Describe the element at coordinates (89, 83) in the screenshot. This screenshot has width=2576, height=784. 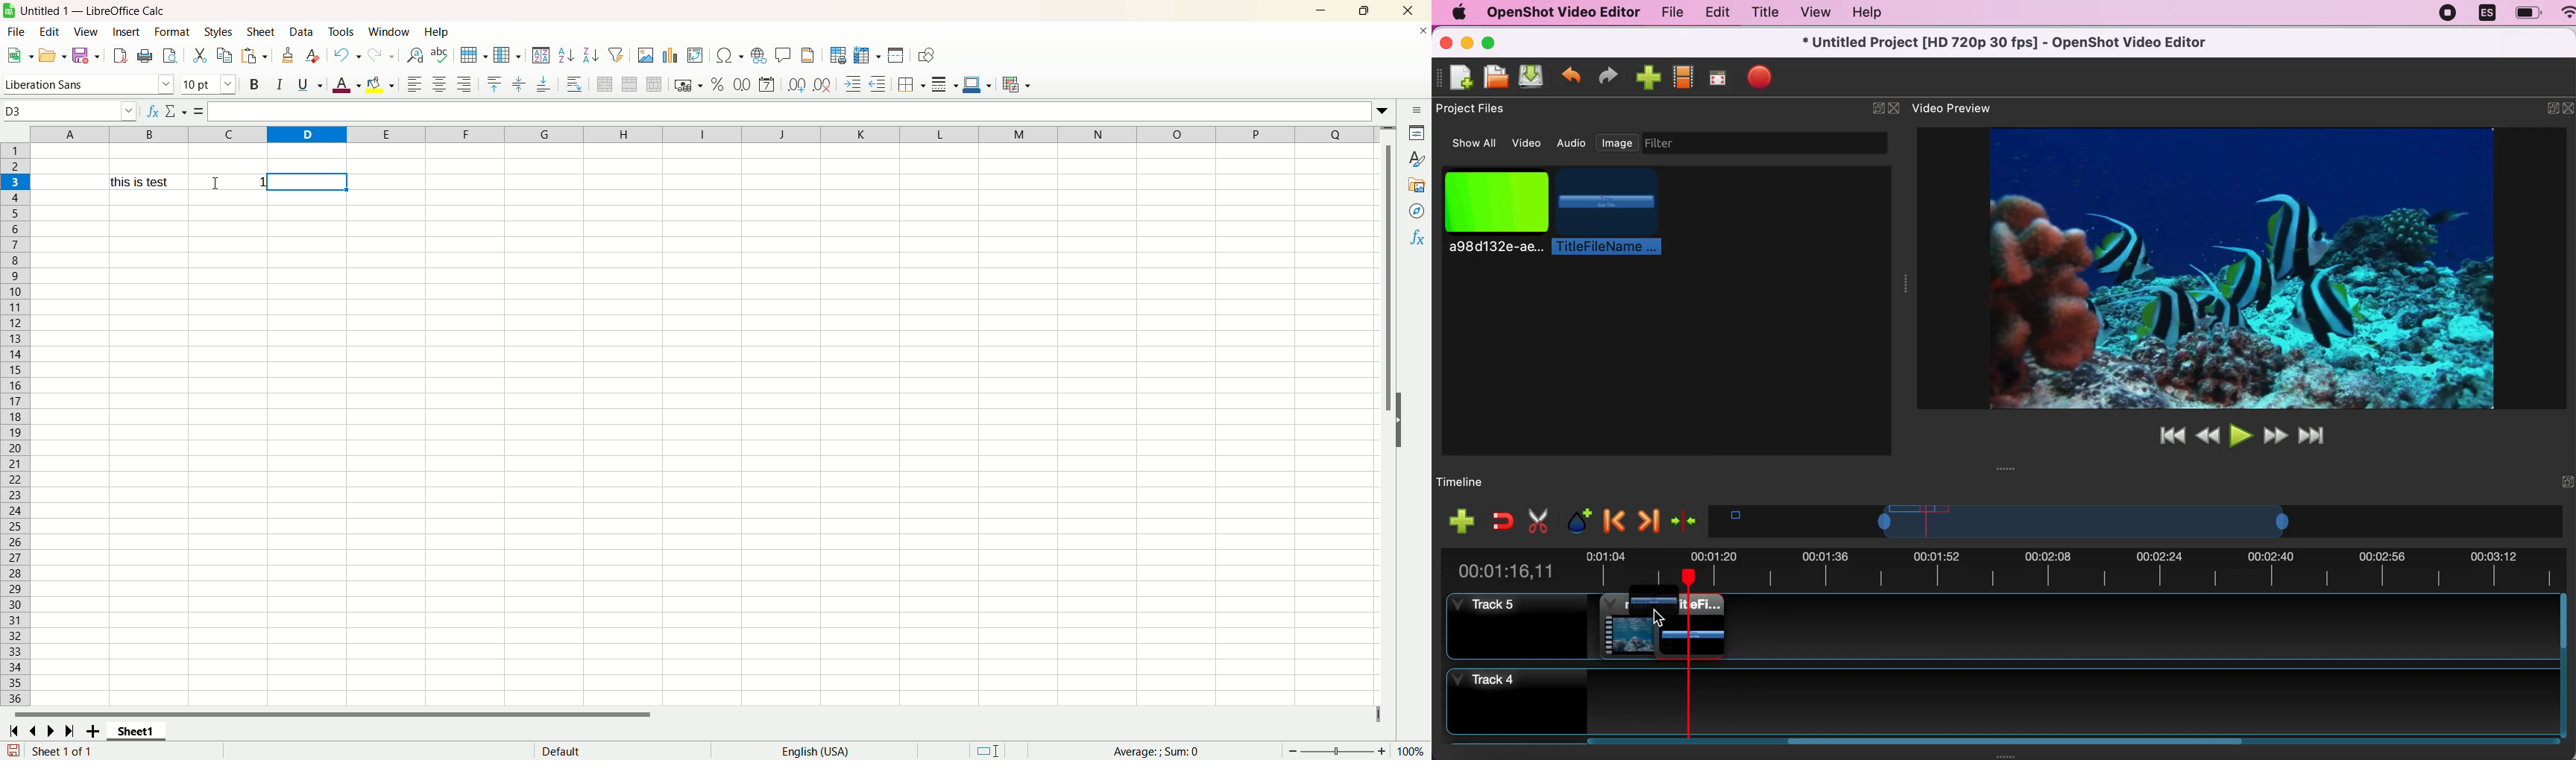
I see `font name` at that location.